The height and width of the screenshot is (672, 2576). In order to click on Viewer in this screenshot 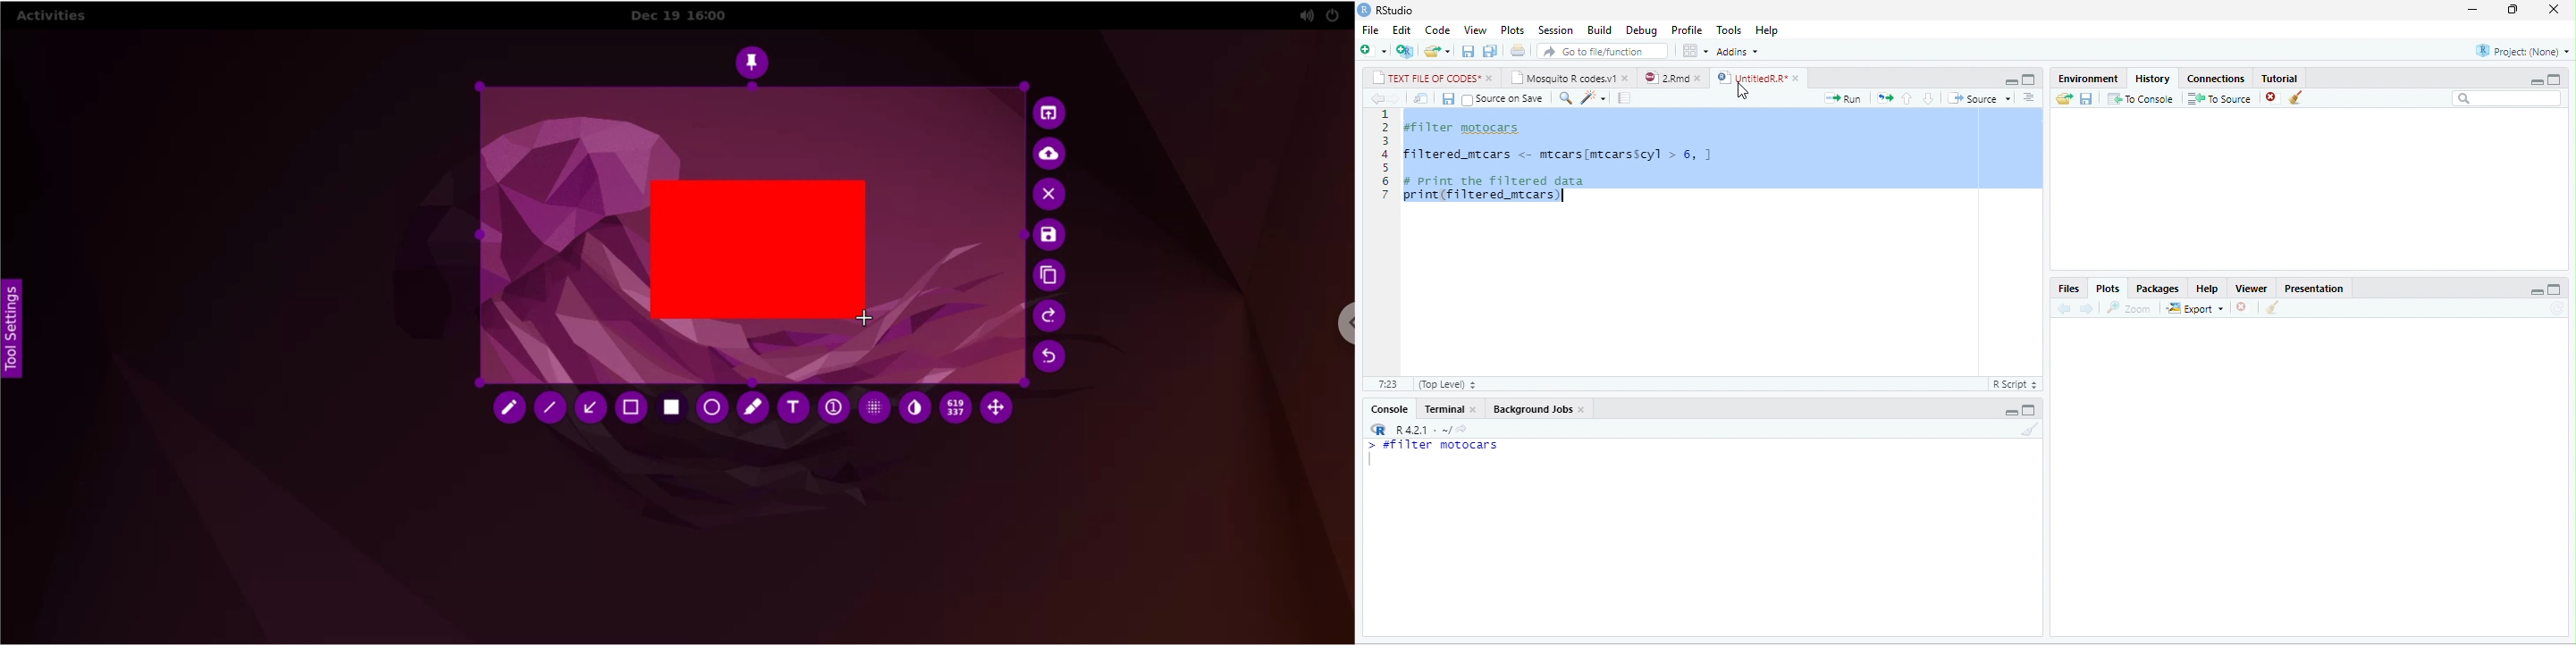, I will do `click(2251, 289)`.